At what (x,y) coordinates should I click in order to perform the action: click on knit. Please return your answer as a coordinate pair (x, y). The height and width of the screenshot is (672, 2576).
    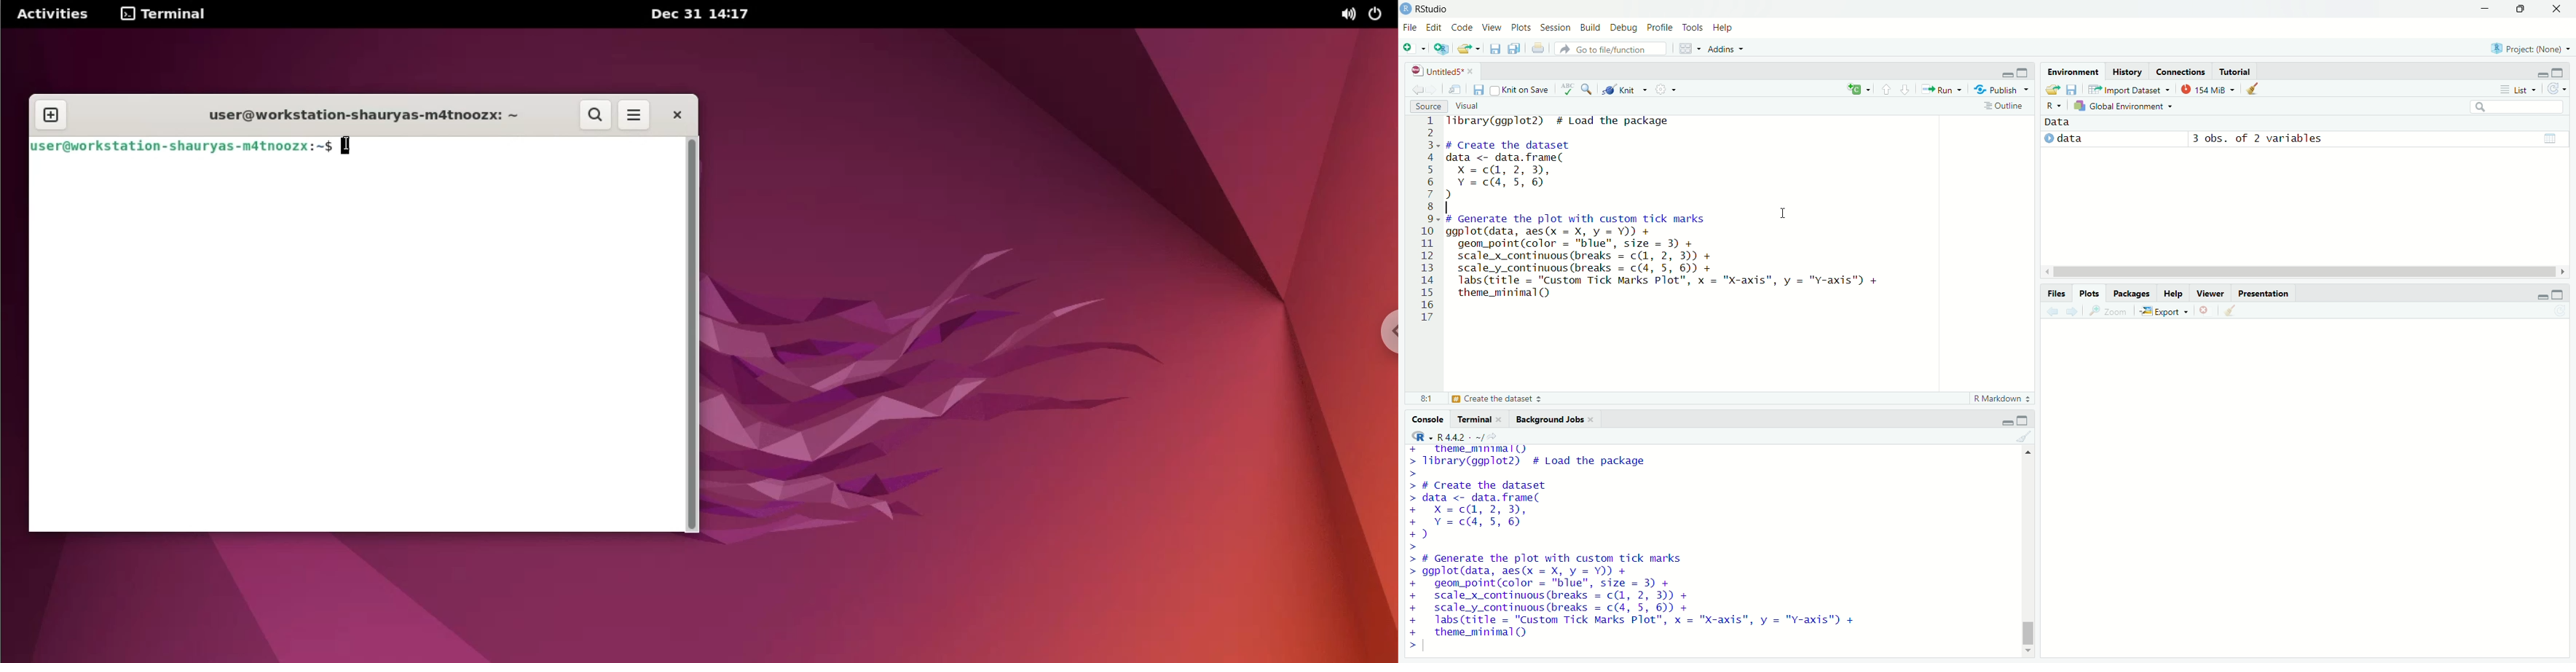
    Looking at the image, I should click on (1625, 90).